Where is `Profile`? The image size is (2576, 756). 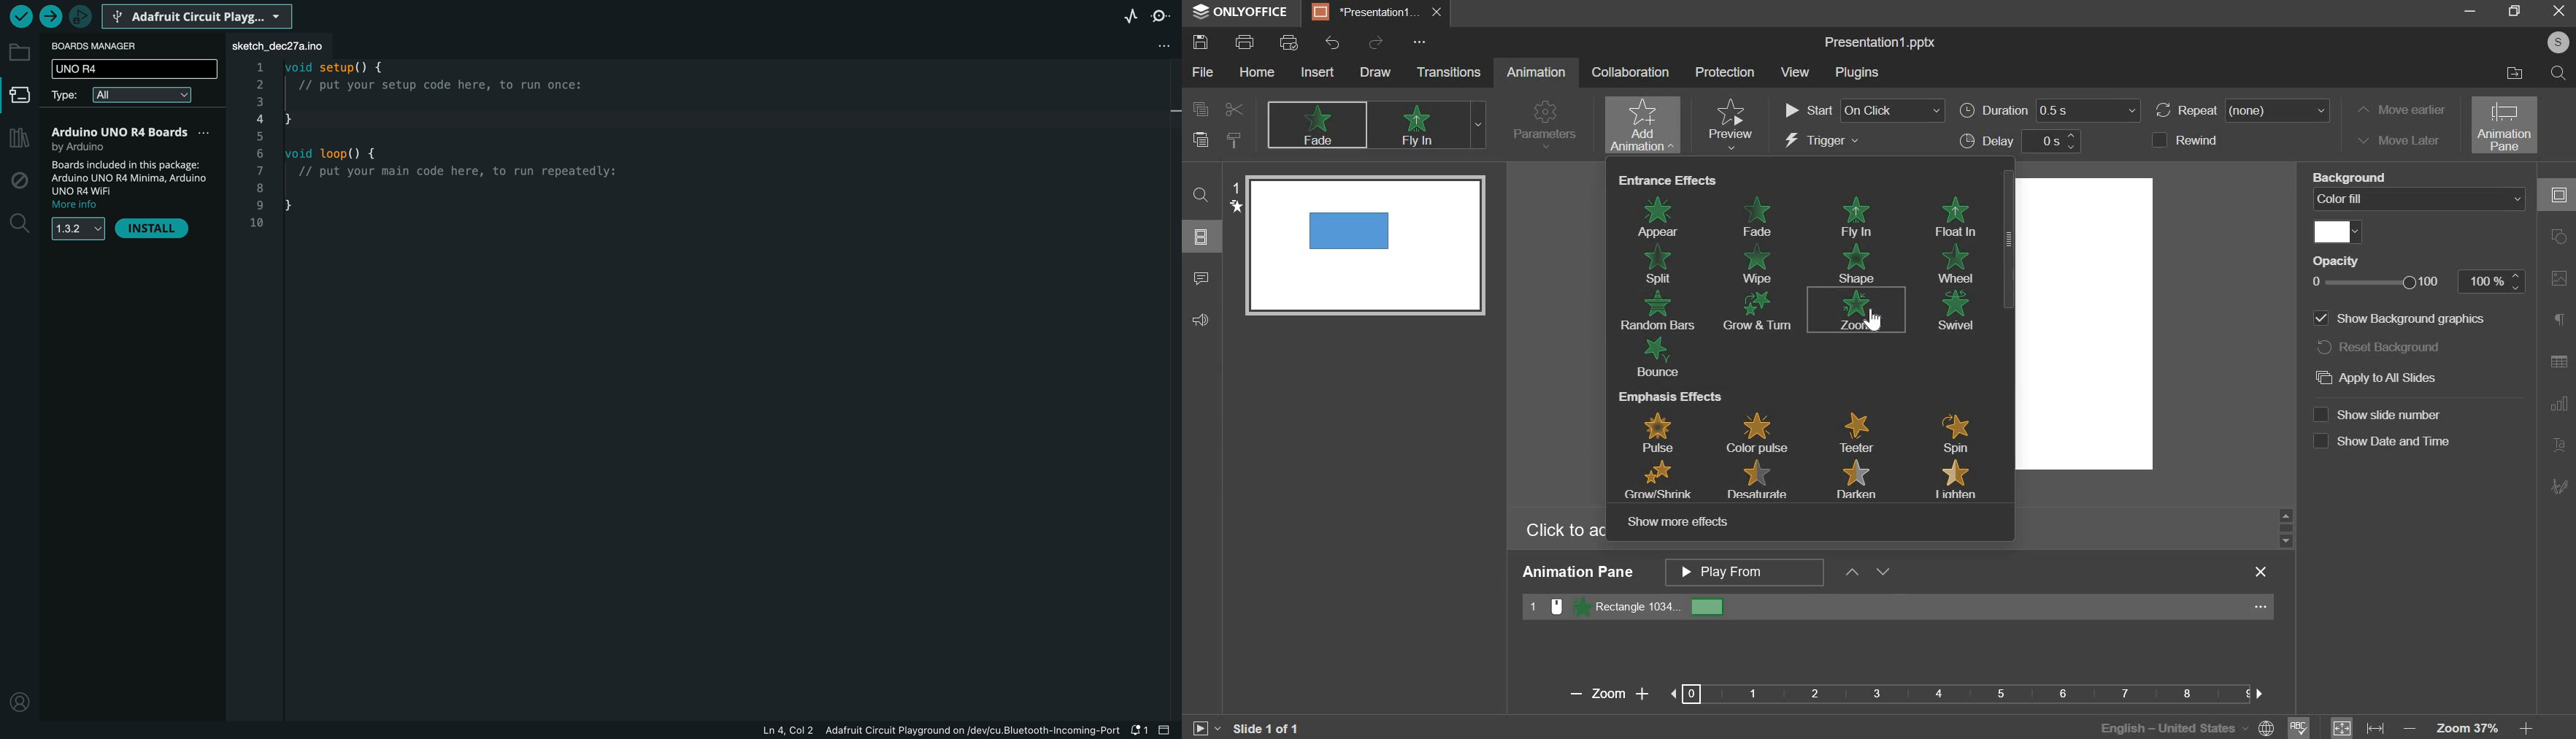 Profile is located at coordinates (2558, 42).